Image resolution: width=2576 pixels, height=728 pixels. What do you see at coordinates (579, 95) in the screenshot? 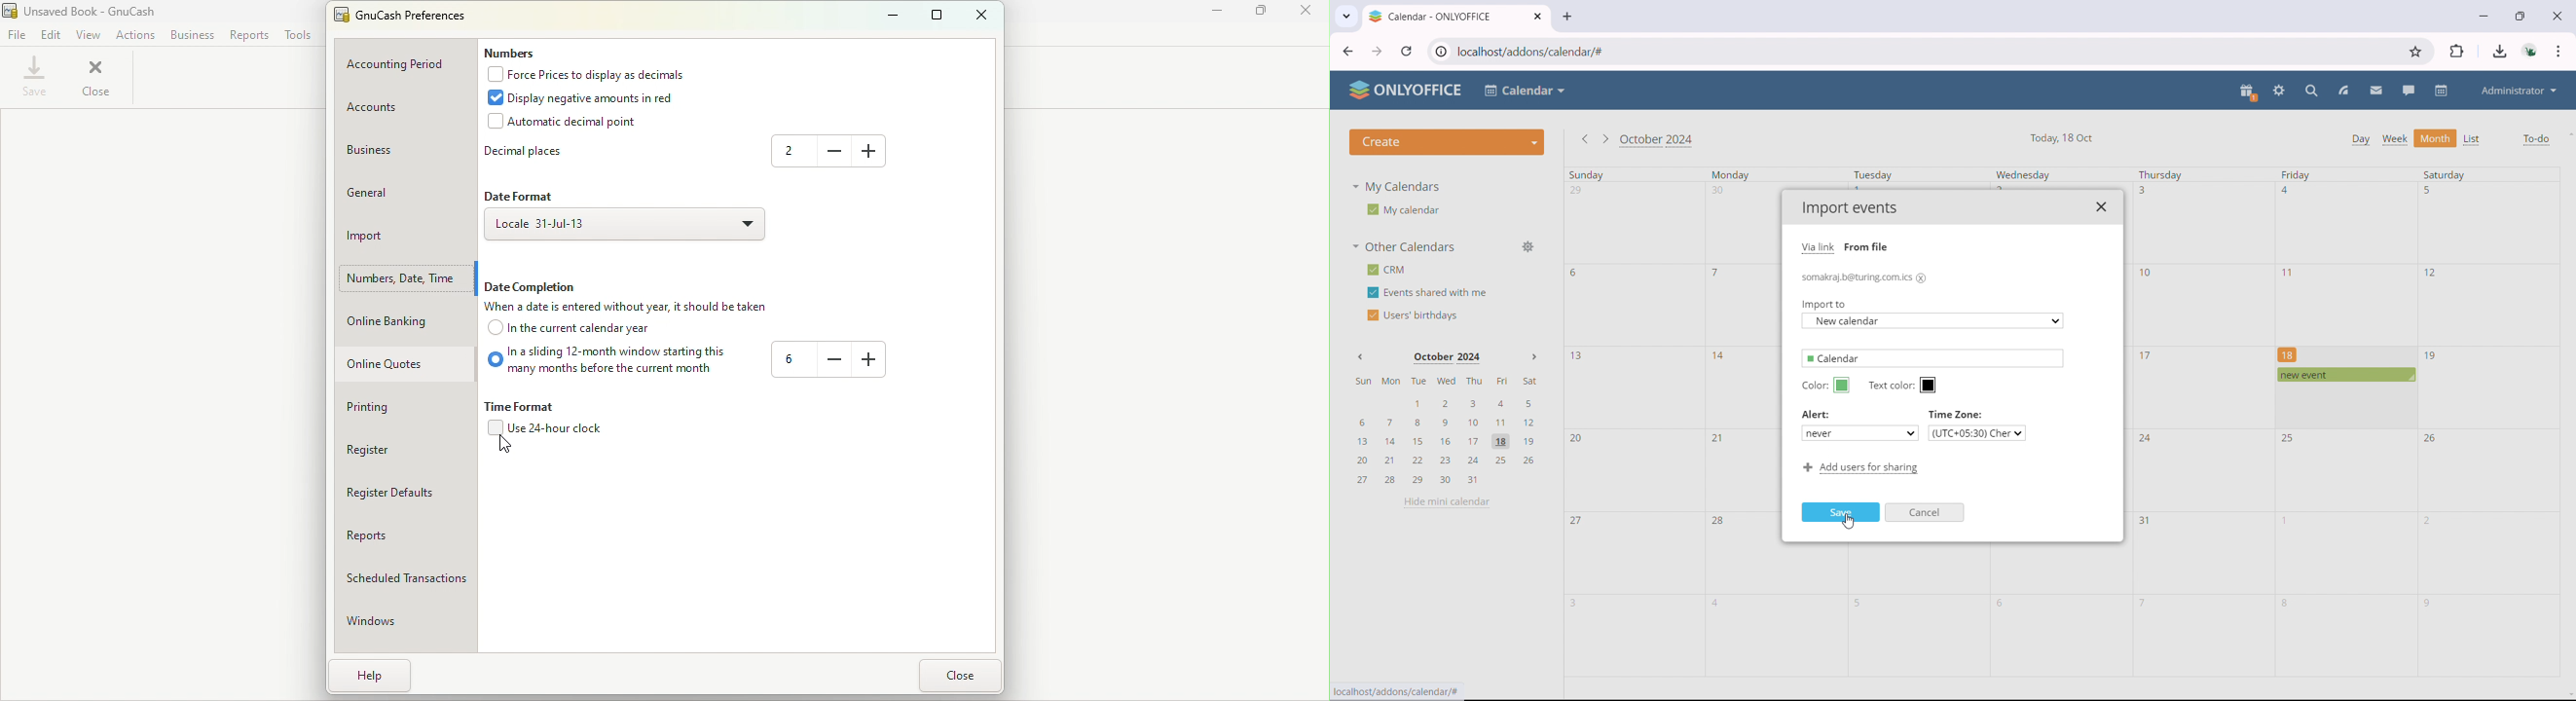
I see `Display negative amounts in red` at bounding box center [579, 95].